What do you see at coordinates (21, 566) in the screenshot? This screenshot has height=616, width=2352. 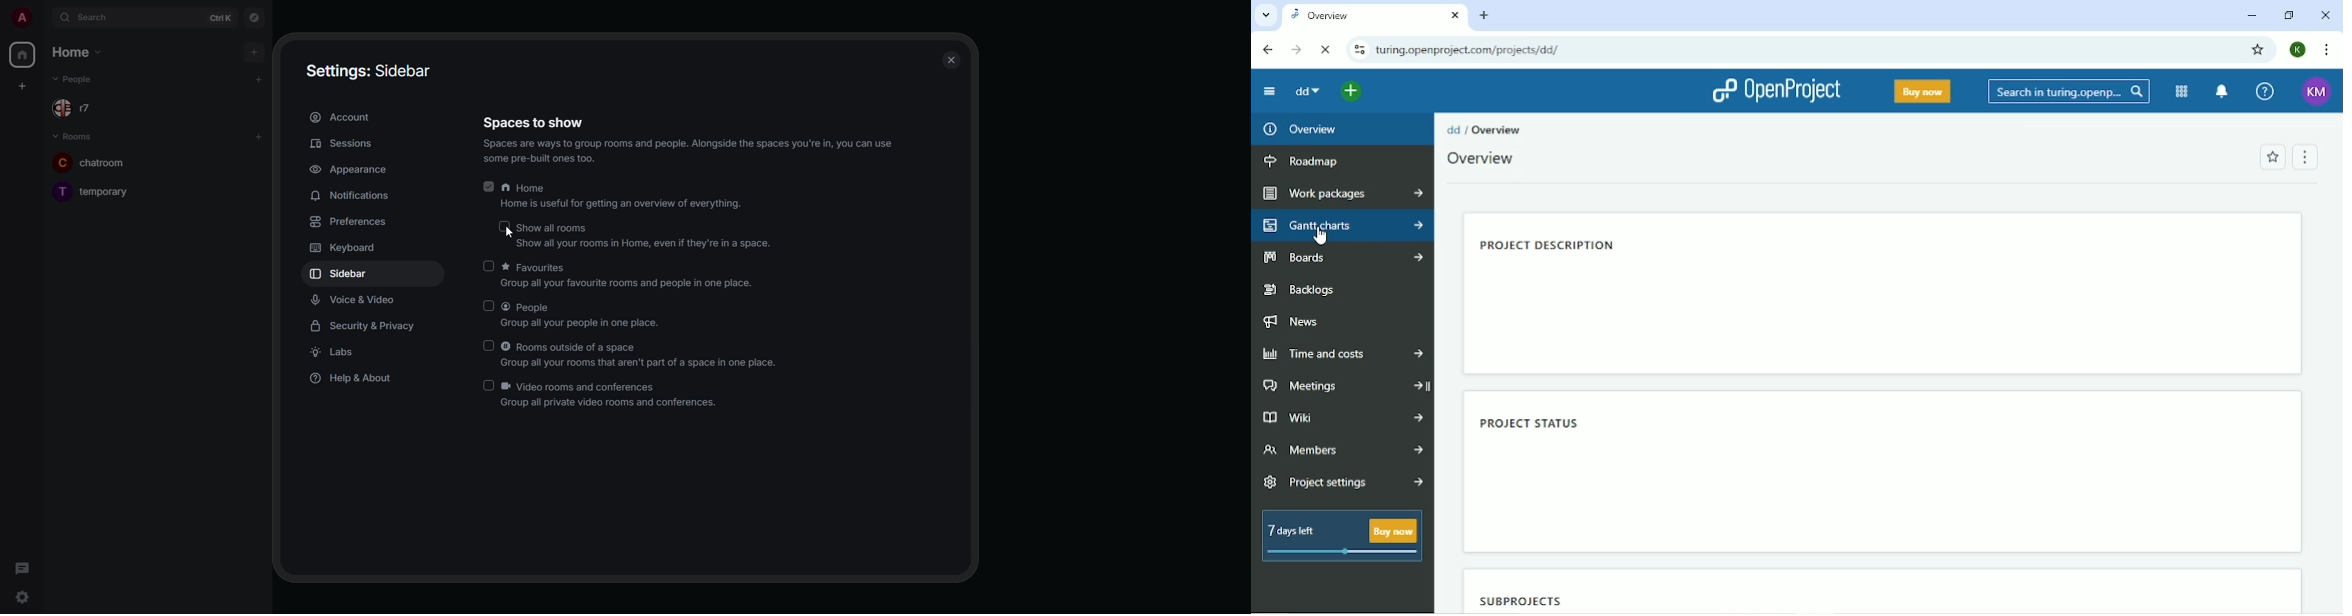 I see `threads` at bounding box center [21, 566].